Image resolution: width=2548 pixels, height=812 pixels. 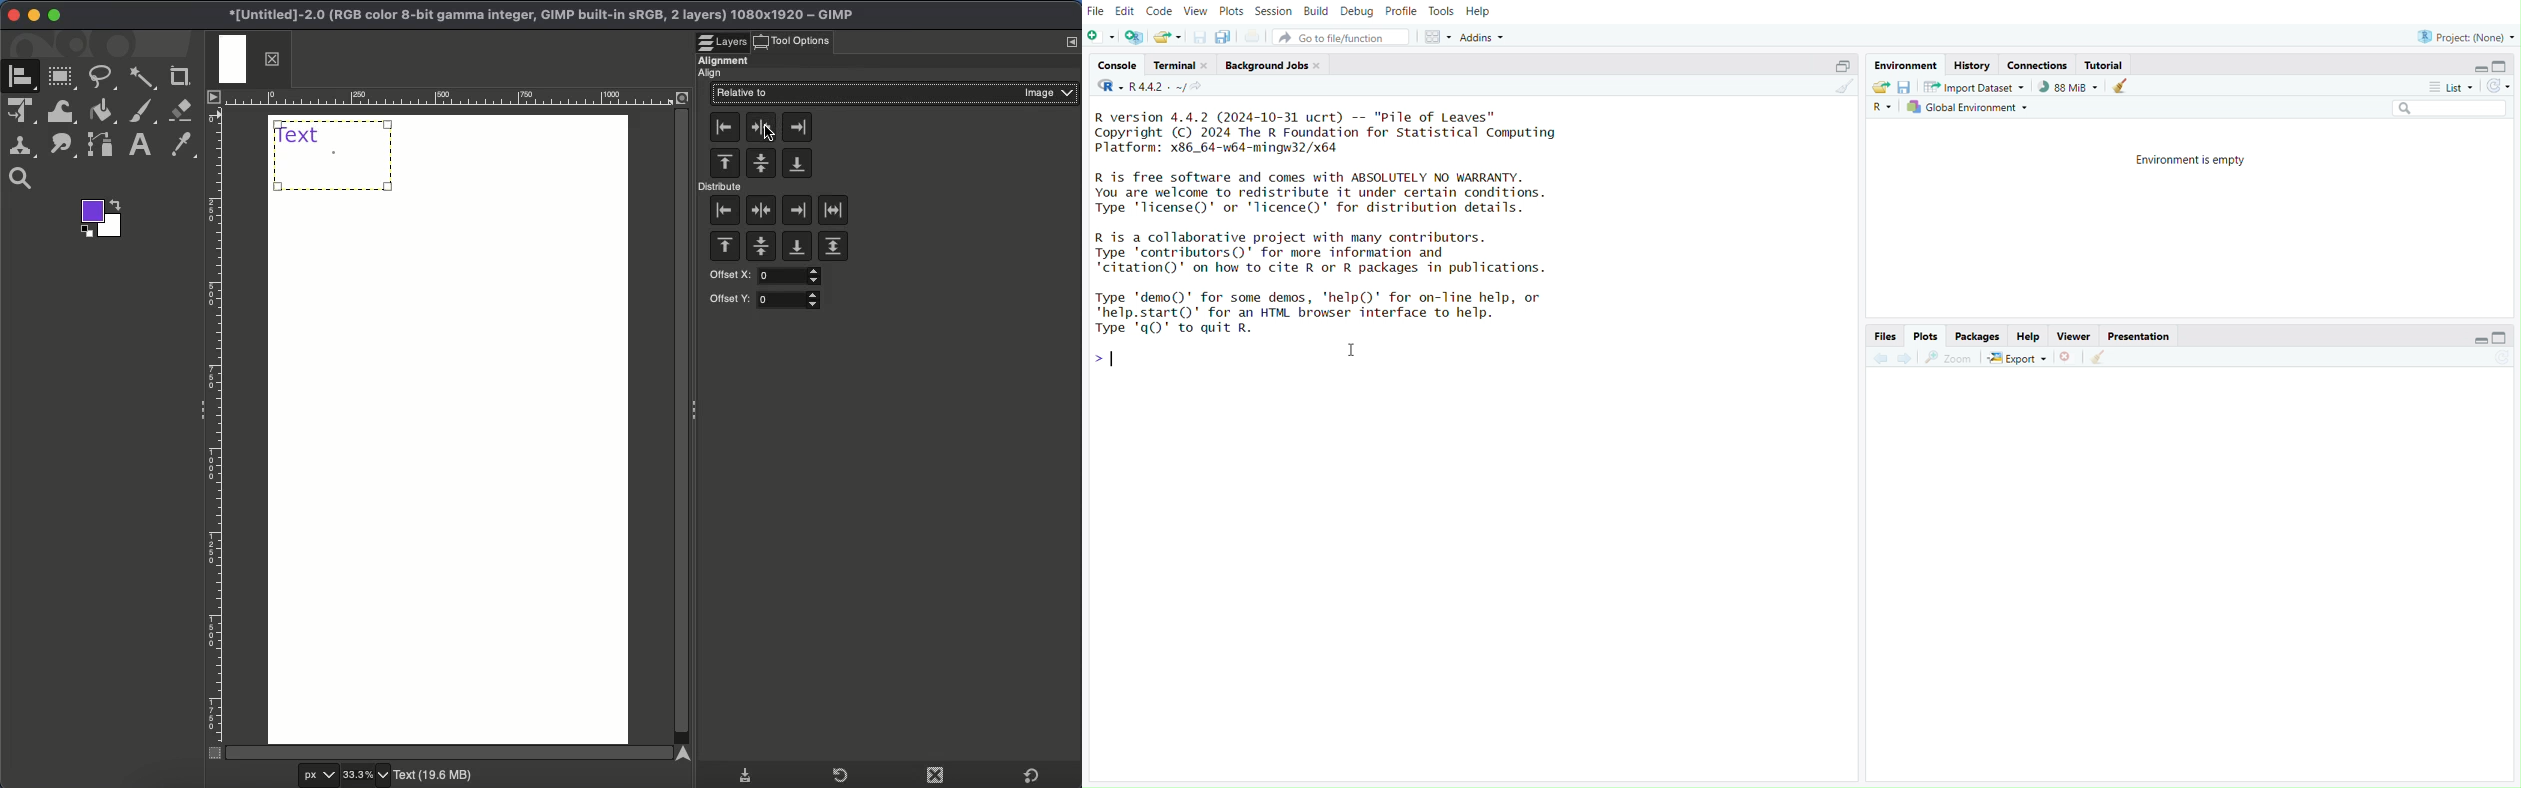 What do you see at coordinates (1948, 357) in the screenshot?
I see `Zoom` at bounding box center [1948, 357].